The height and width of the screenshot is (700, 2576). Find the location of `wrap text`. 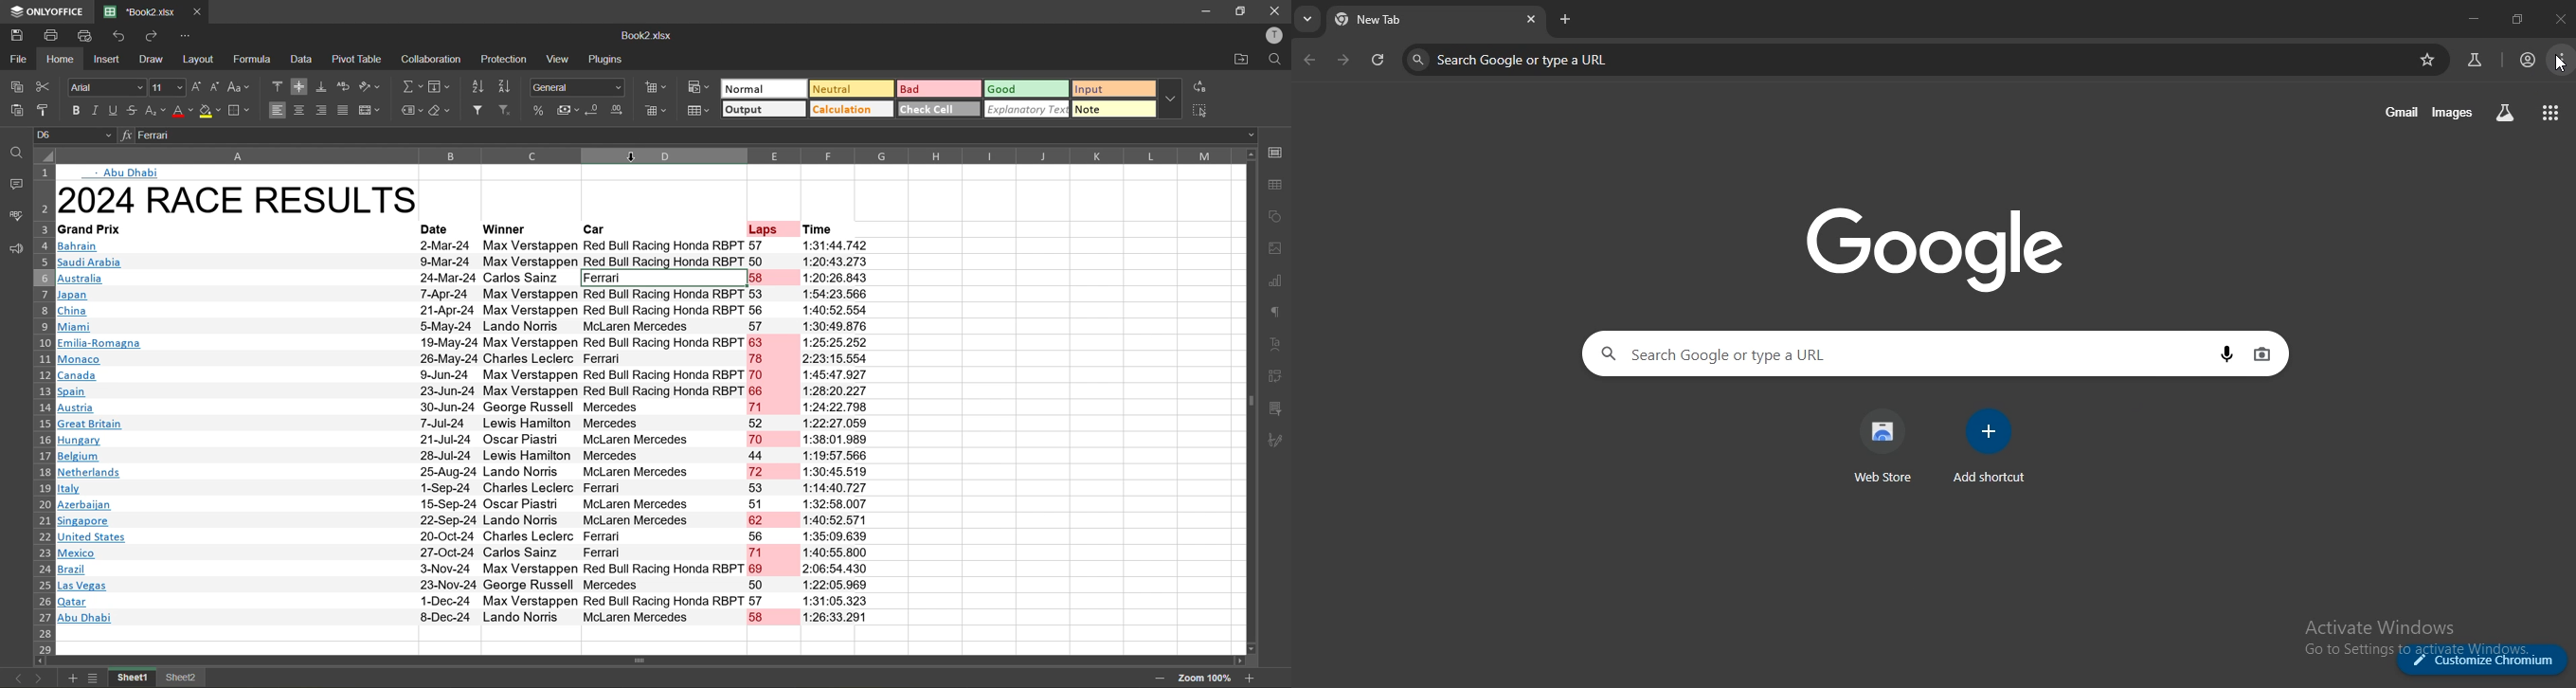

wrap text is located at coordinates (343, 88).